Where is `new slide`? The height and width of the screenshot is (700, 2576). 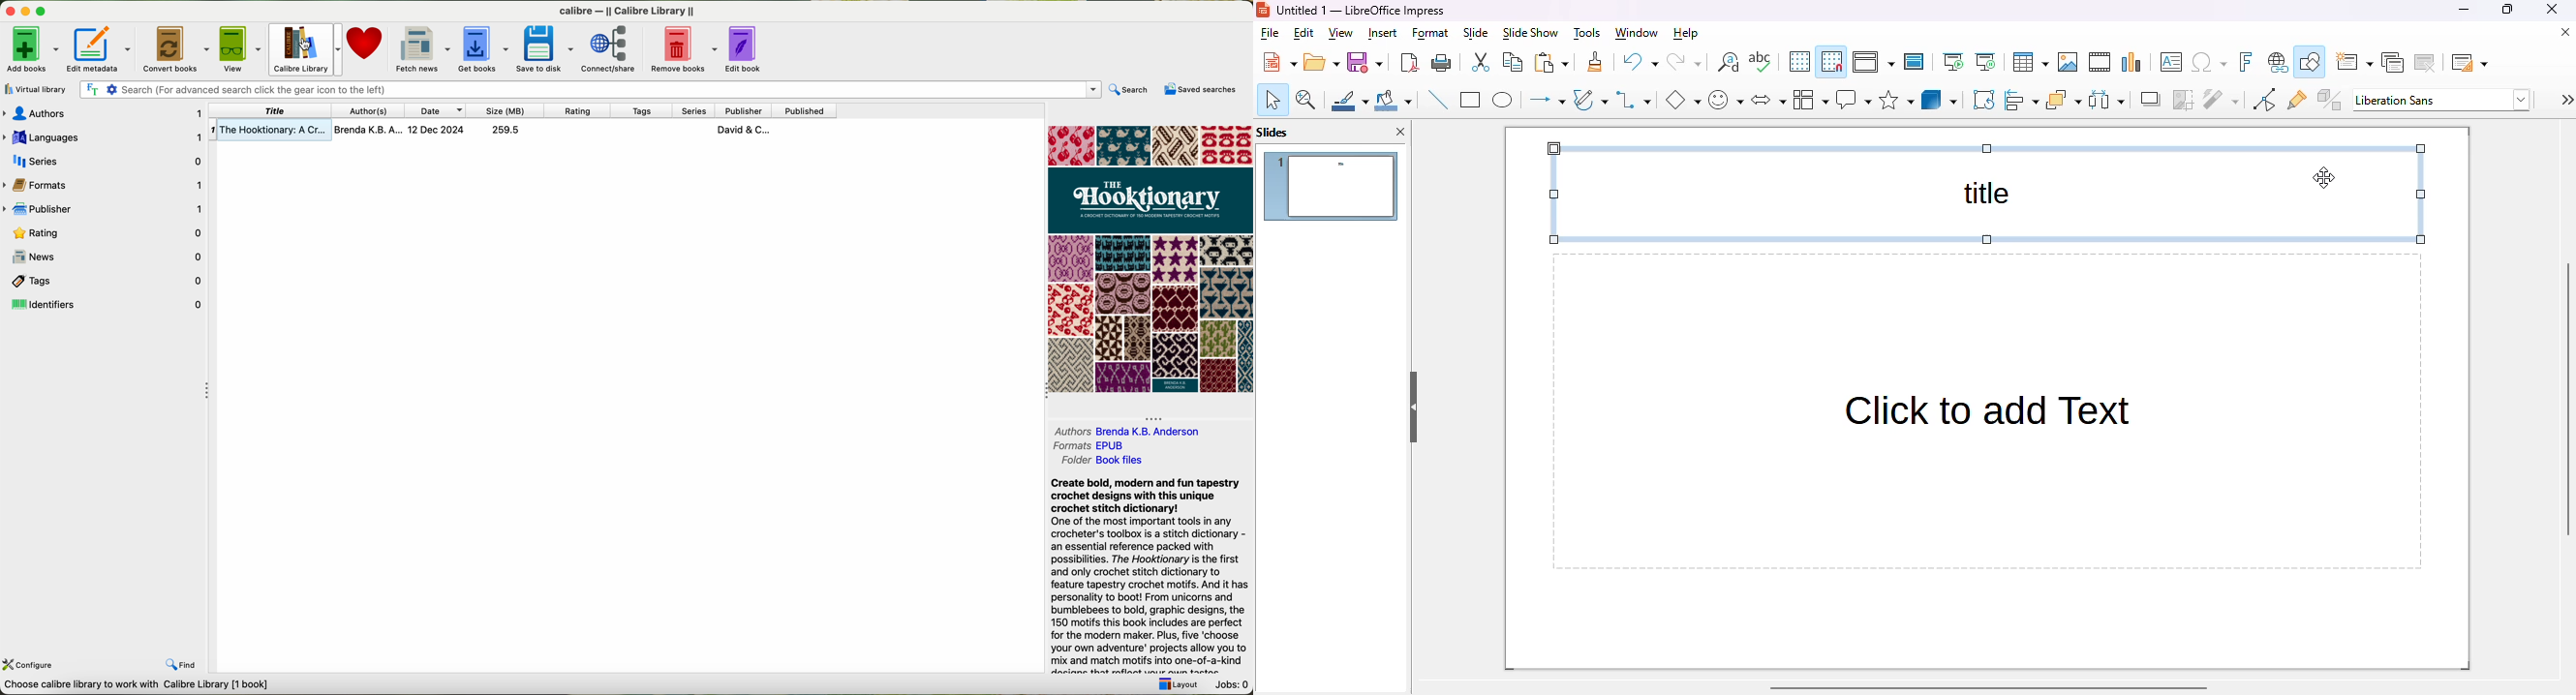
new slide is located at coordinates (2354, 62).